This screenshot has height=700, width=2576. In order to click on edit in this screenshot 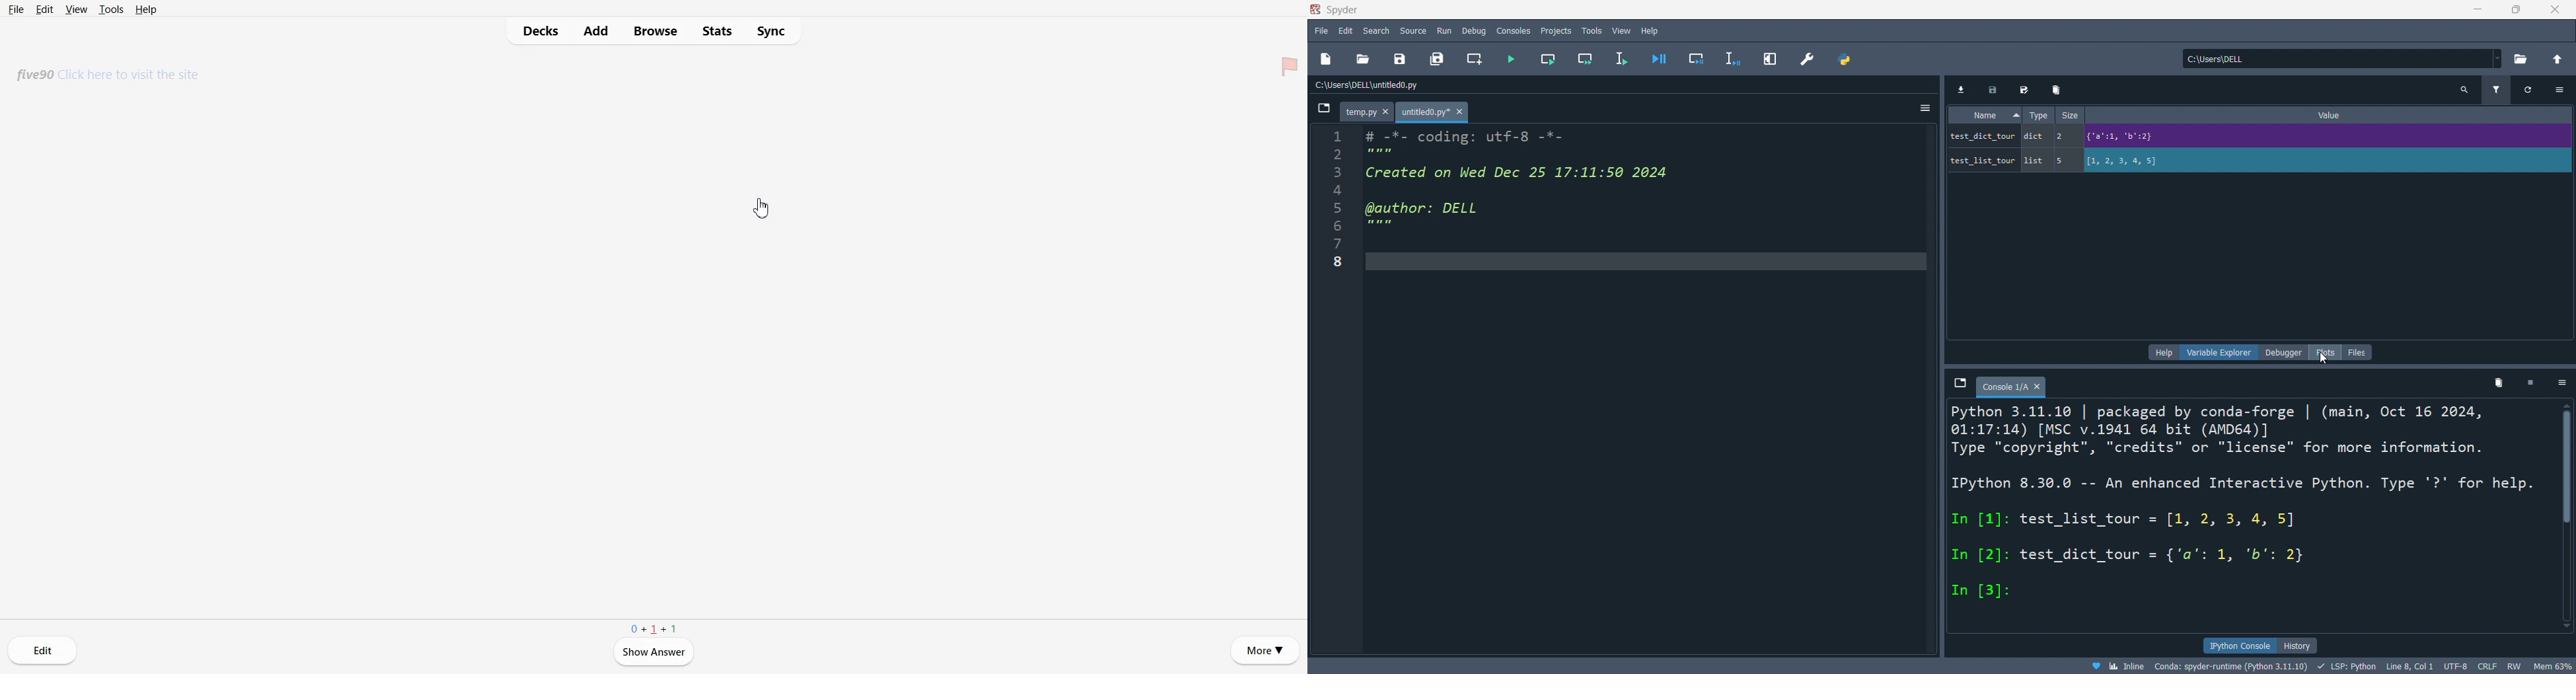, I will do `click(1346, 33)`.